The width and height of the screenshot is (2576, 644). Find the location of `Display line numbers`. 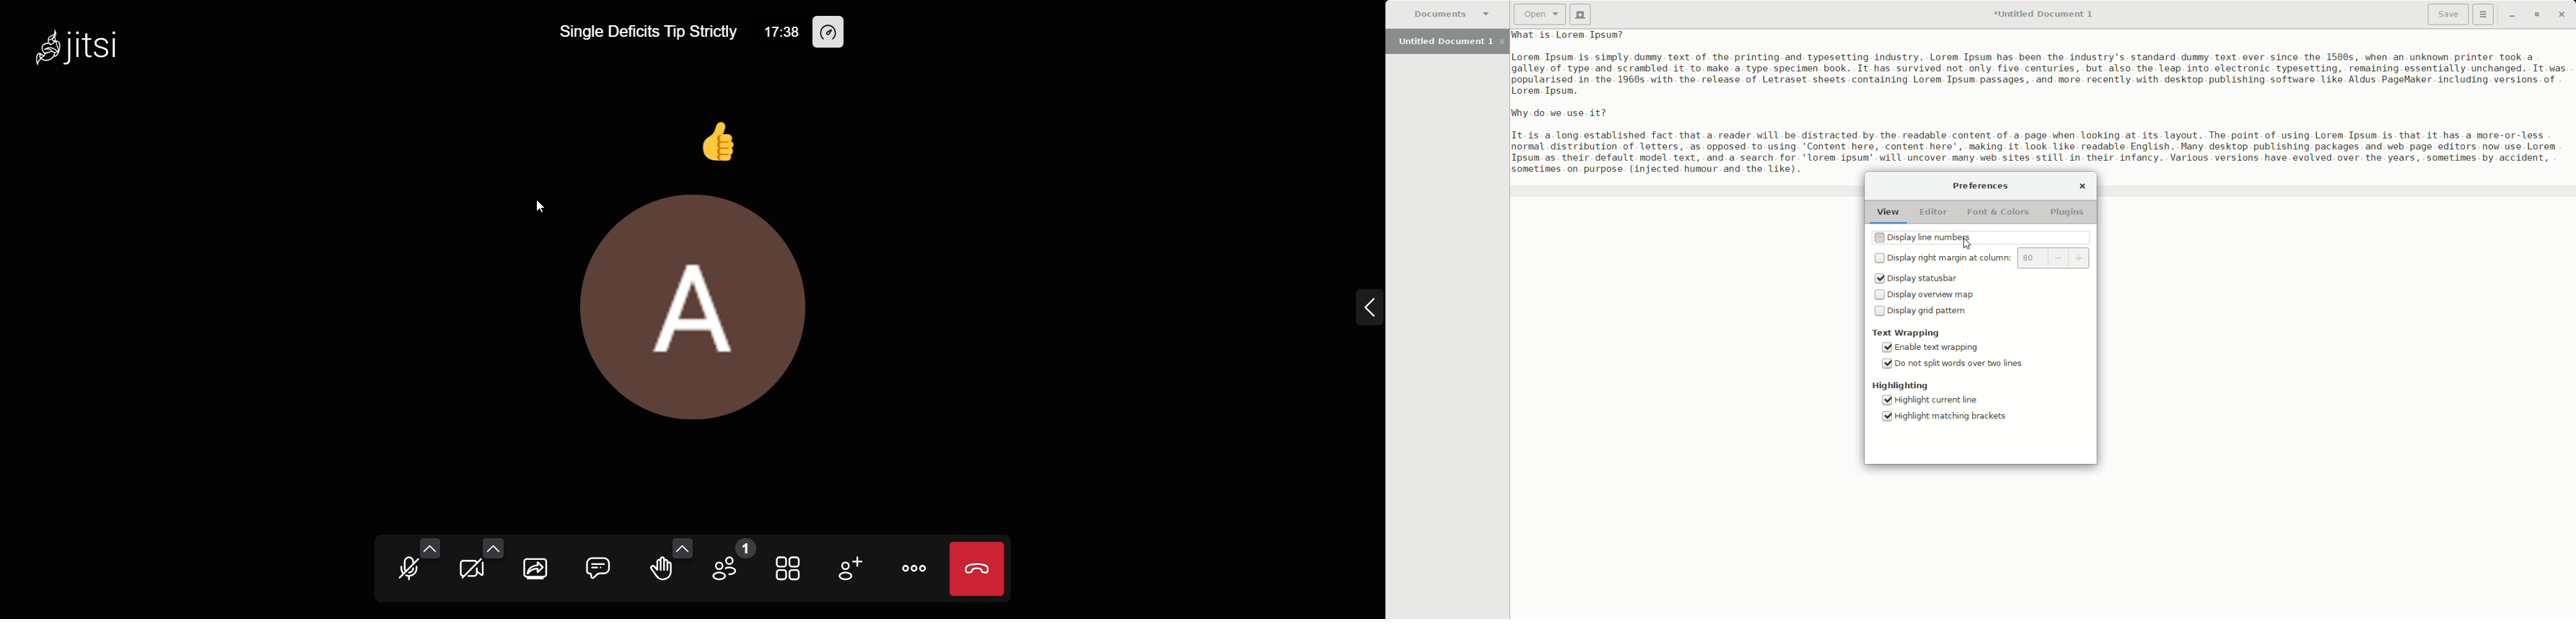

Display line numbers is located at coordinates (1933, 238).